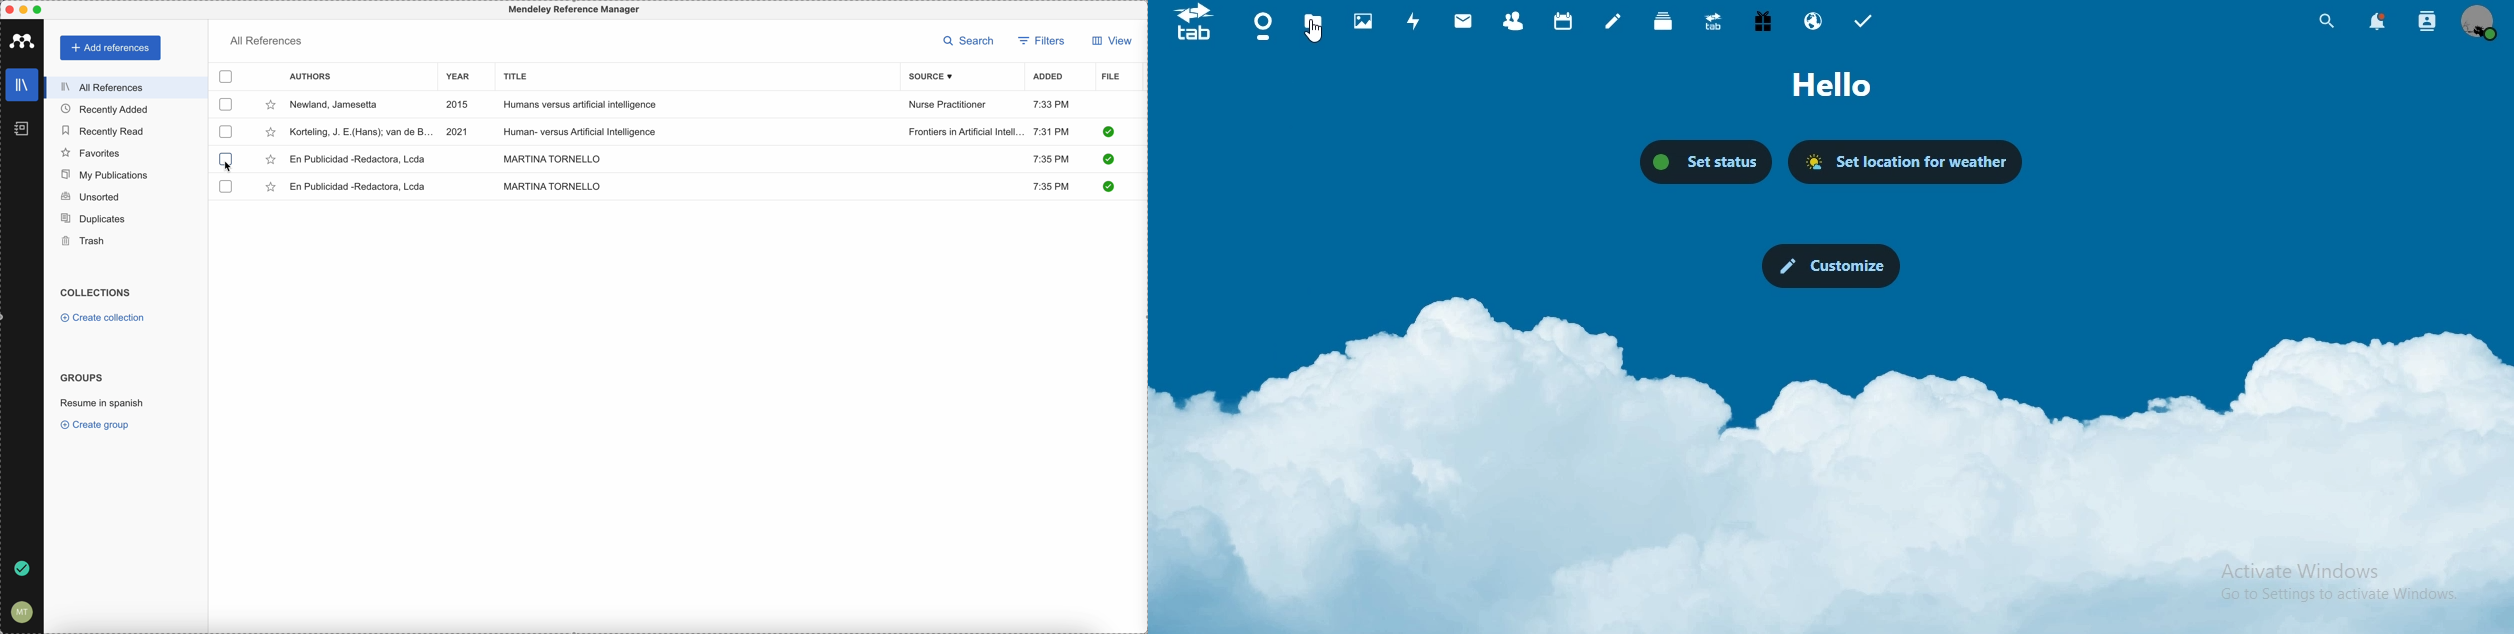  I want to click on cursor, so click(229, 167).